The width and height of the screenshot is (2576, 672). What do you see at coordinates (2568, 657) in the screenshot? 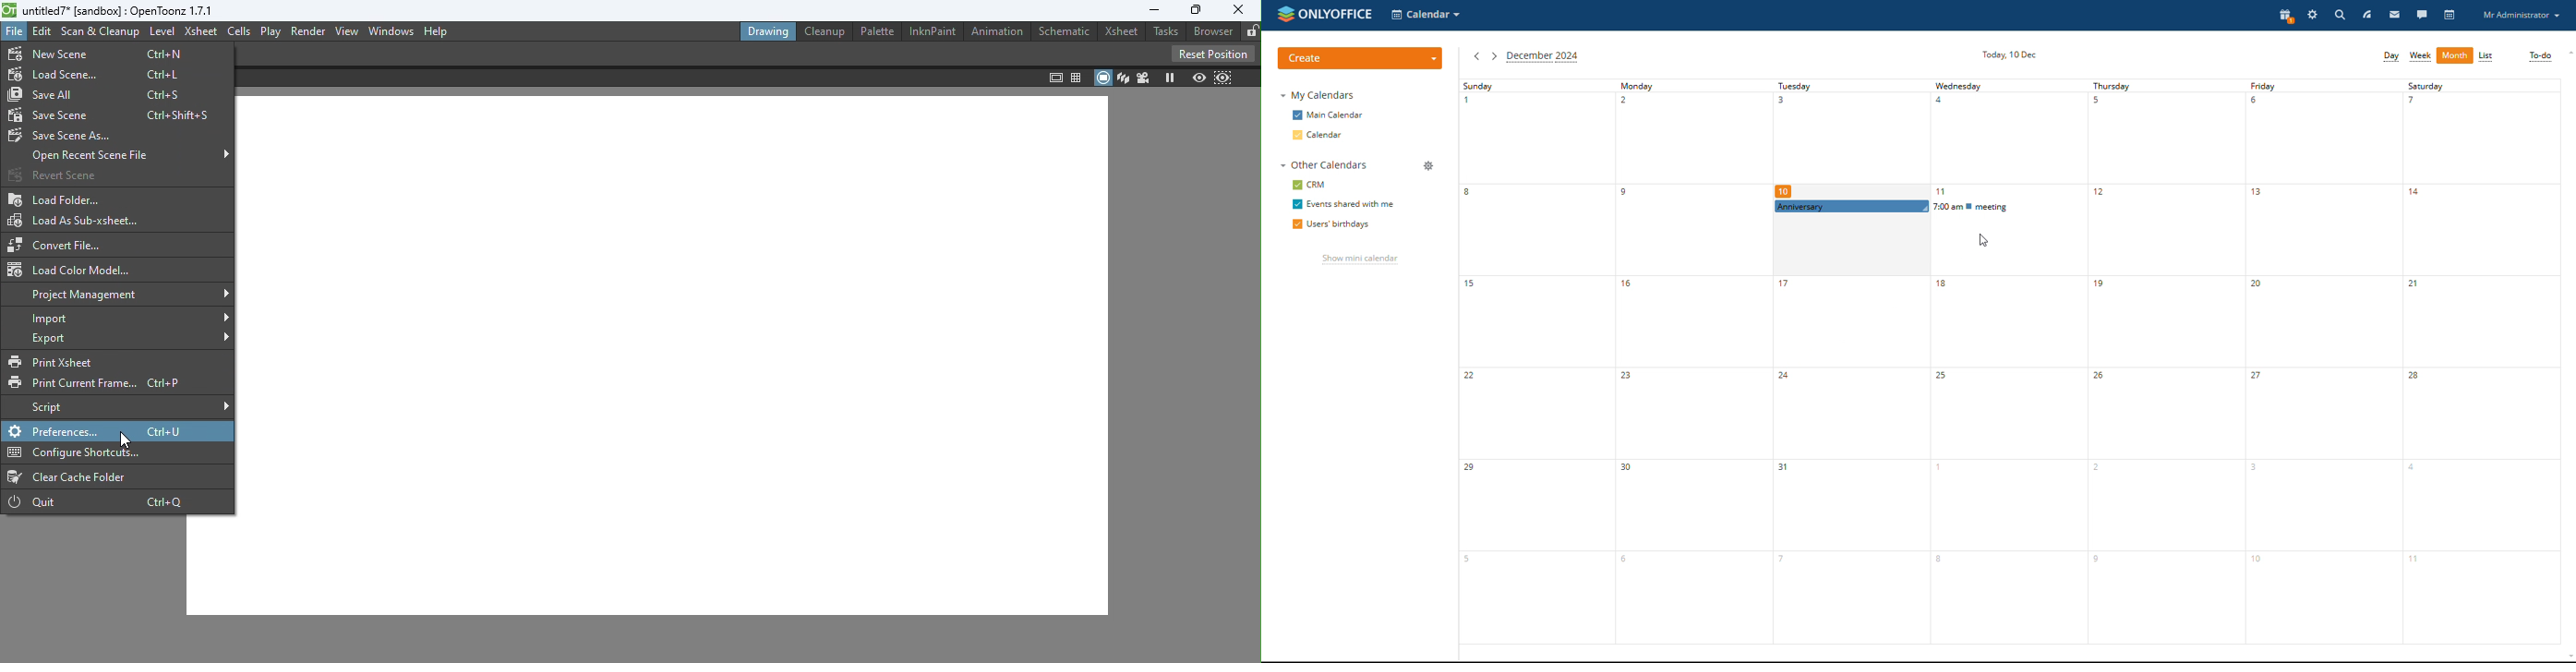
I see `scroll down` at bounding box center [2568, 657].